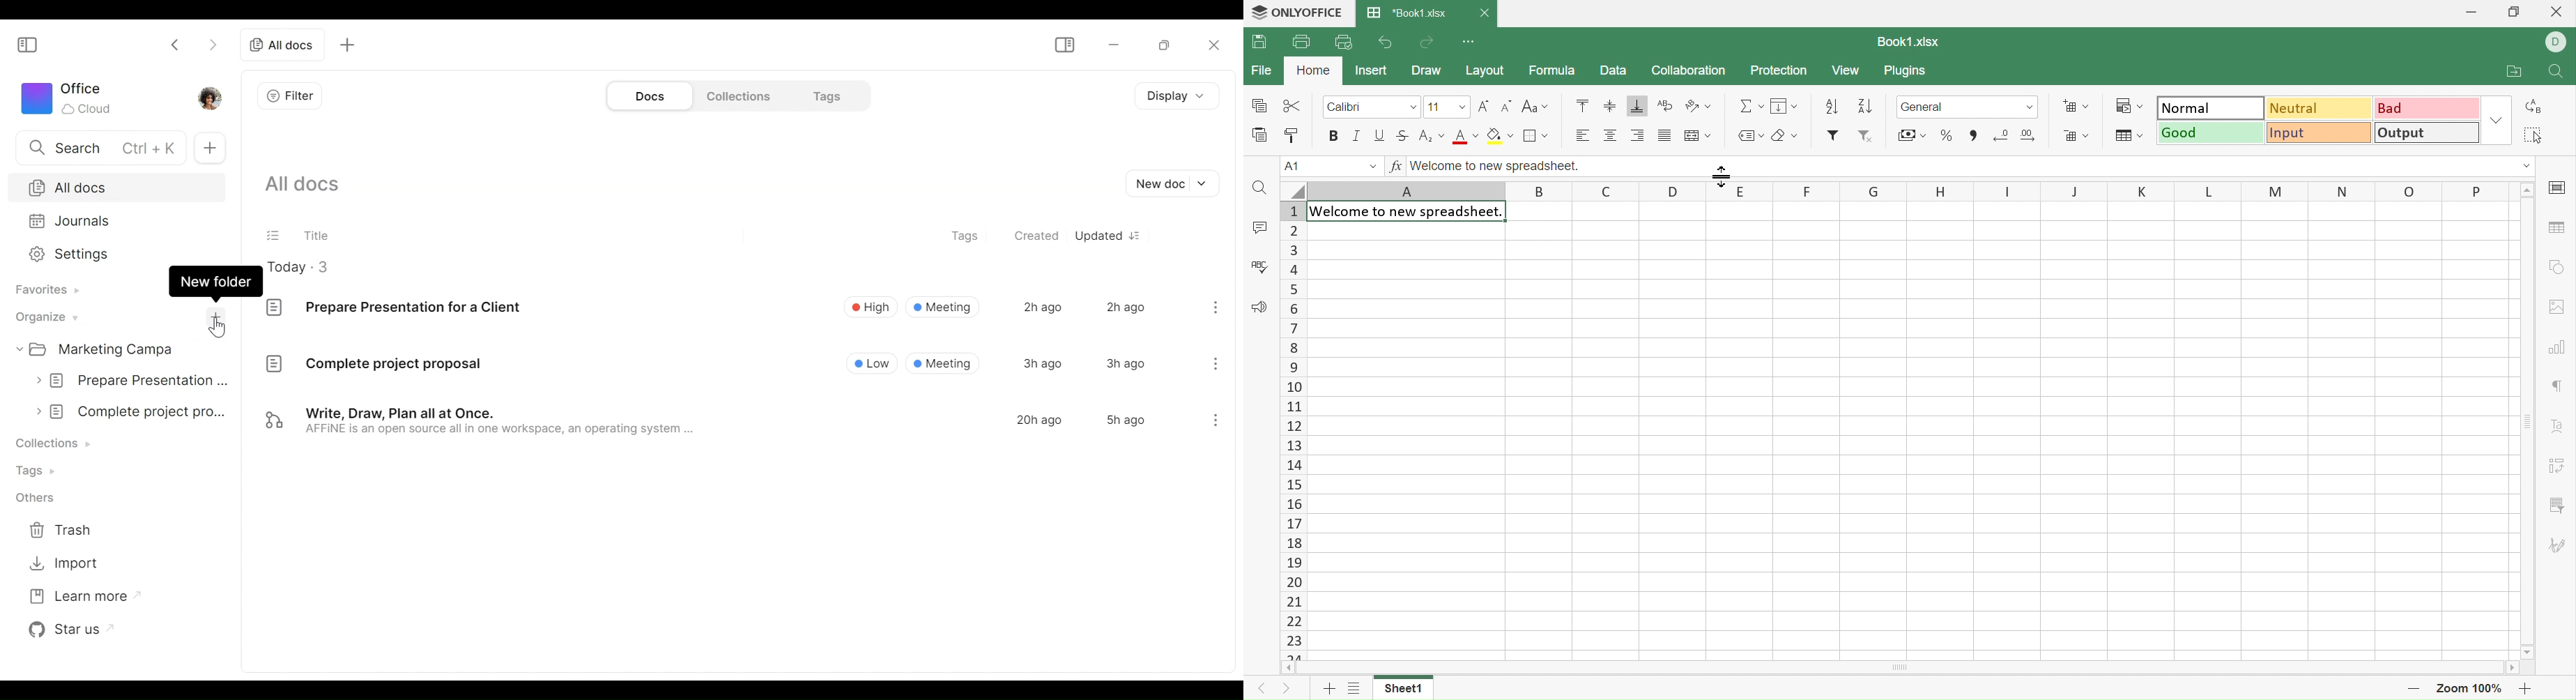  I want to click on shape settings, so click(2559, 264).